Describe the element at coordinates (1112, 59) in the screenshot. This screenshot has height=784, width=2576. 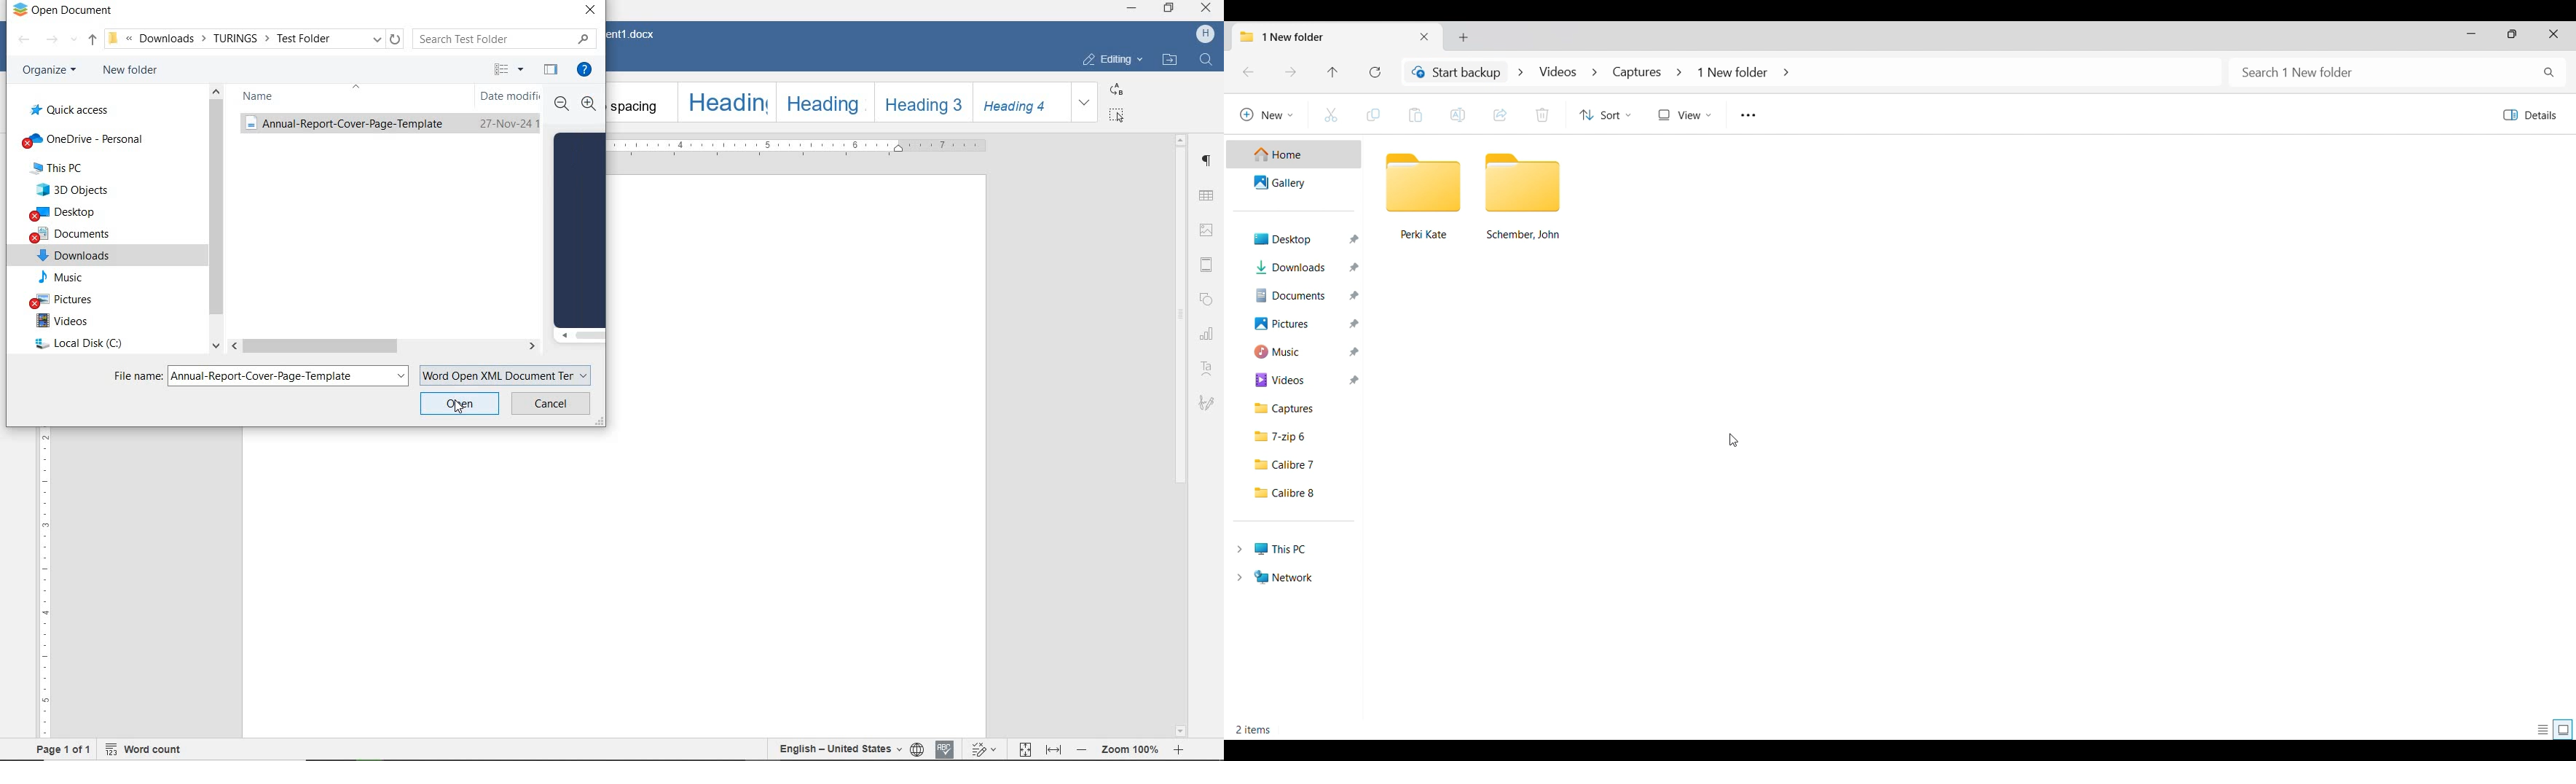
I see `editing` at that location.